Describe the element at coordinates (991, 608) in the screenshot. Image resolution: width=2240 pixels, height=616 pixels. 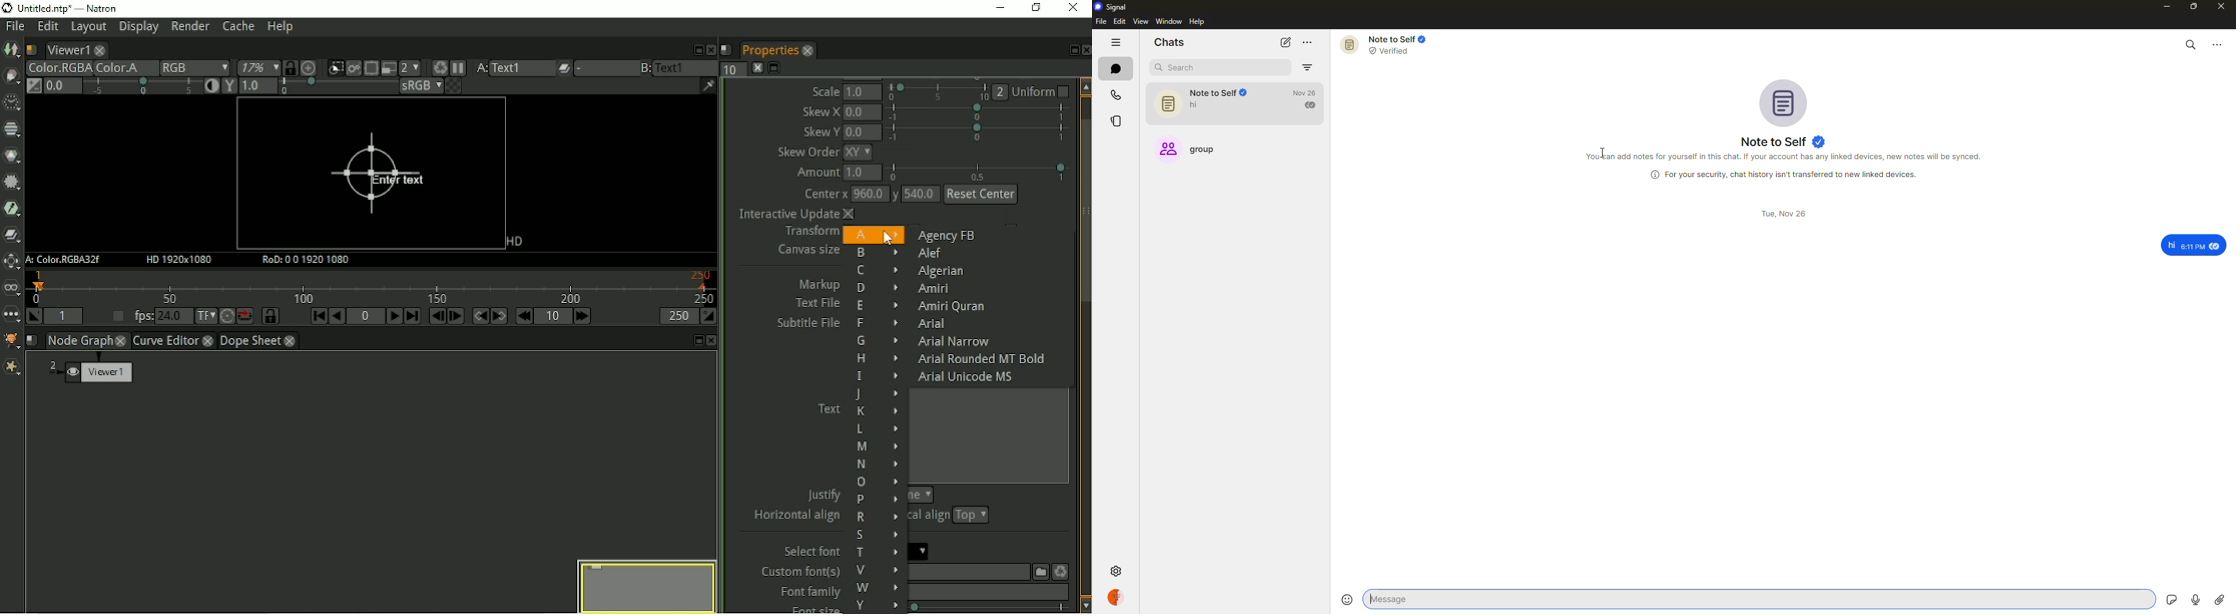
I see `selection bar` at that location.